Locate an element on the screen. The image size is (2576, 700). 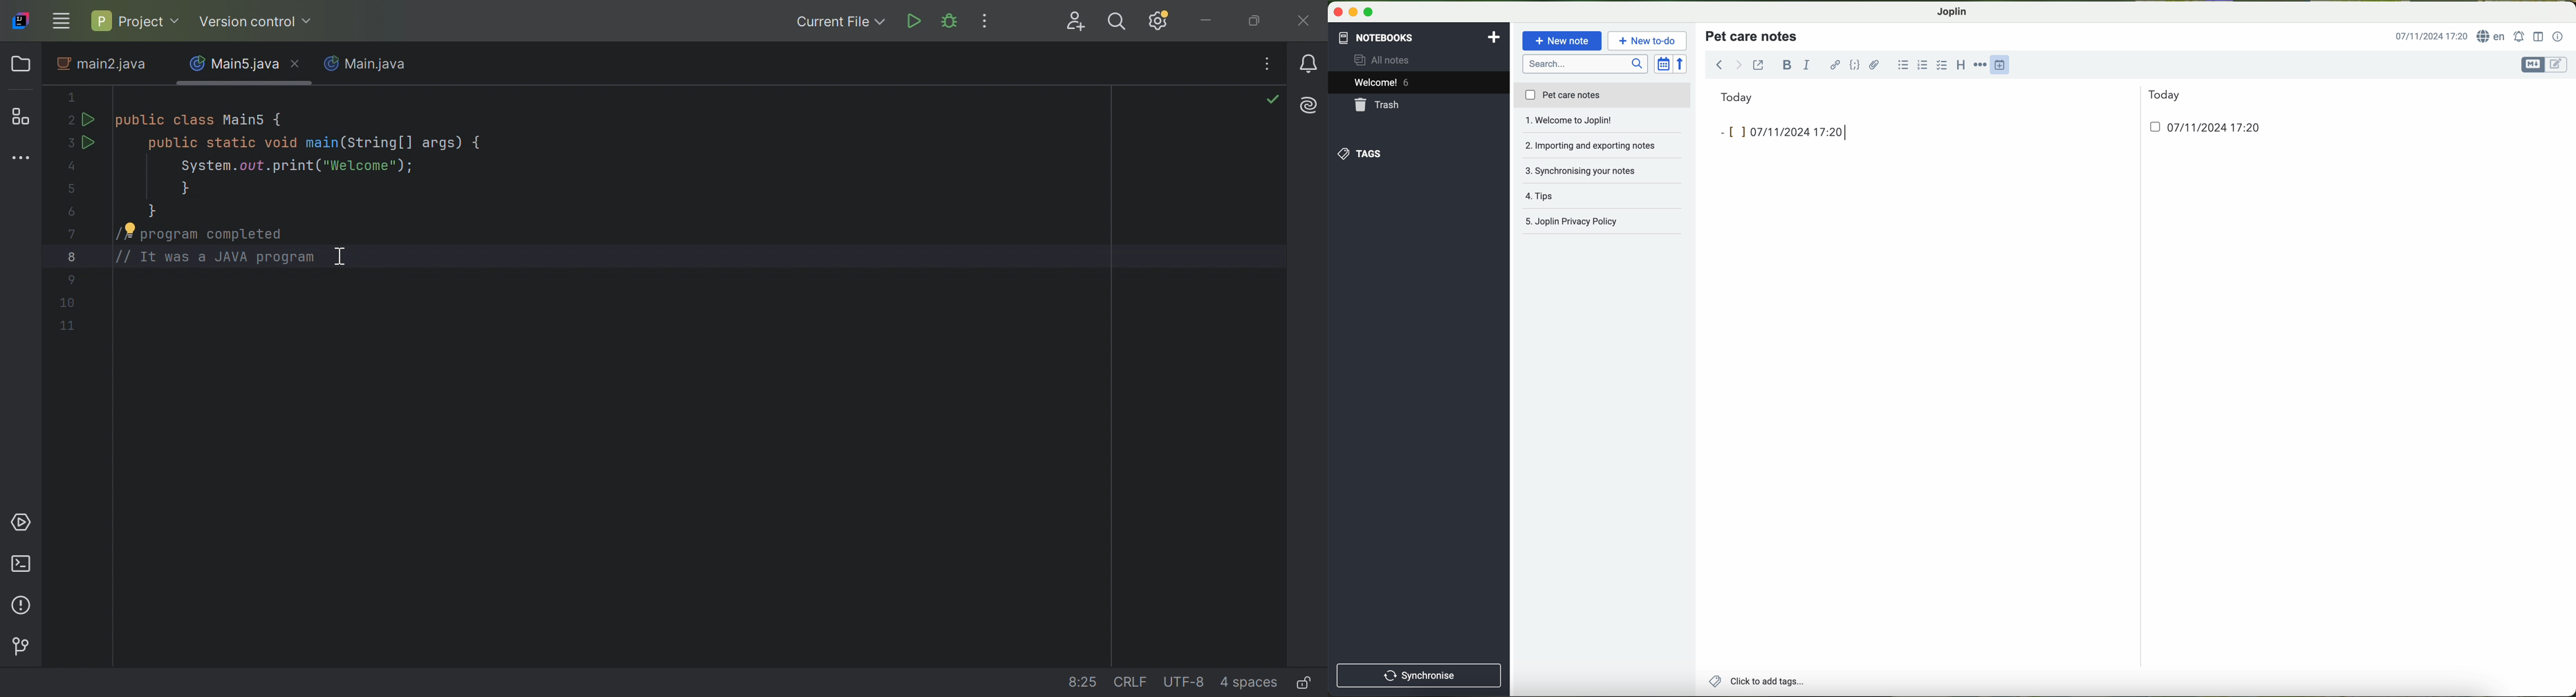
today is located at coordinates (1951, 96).